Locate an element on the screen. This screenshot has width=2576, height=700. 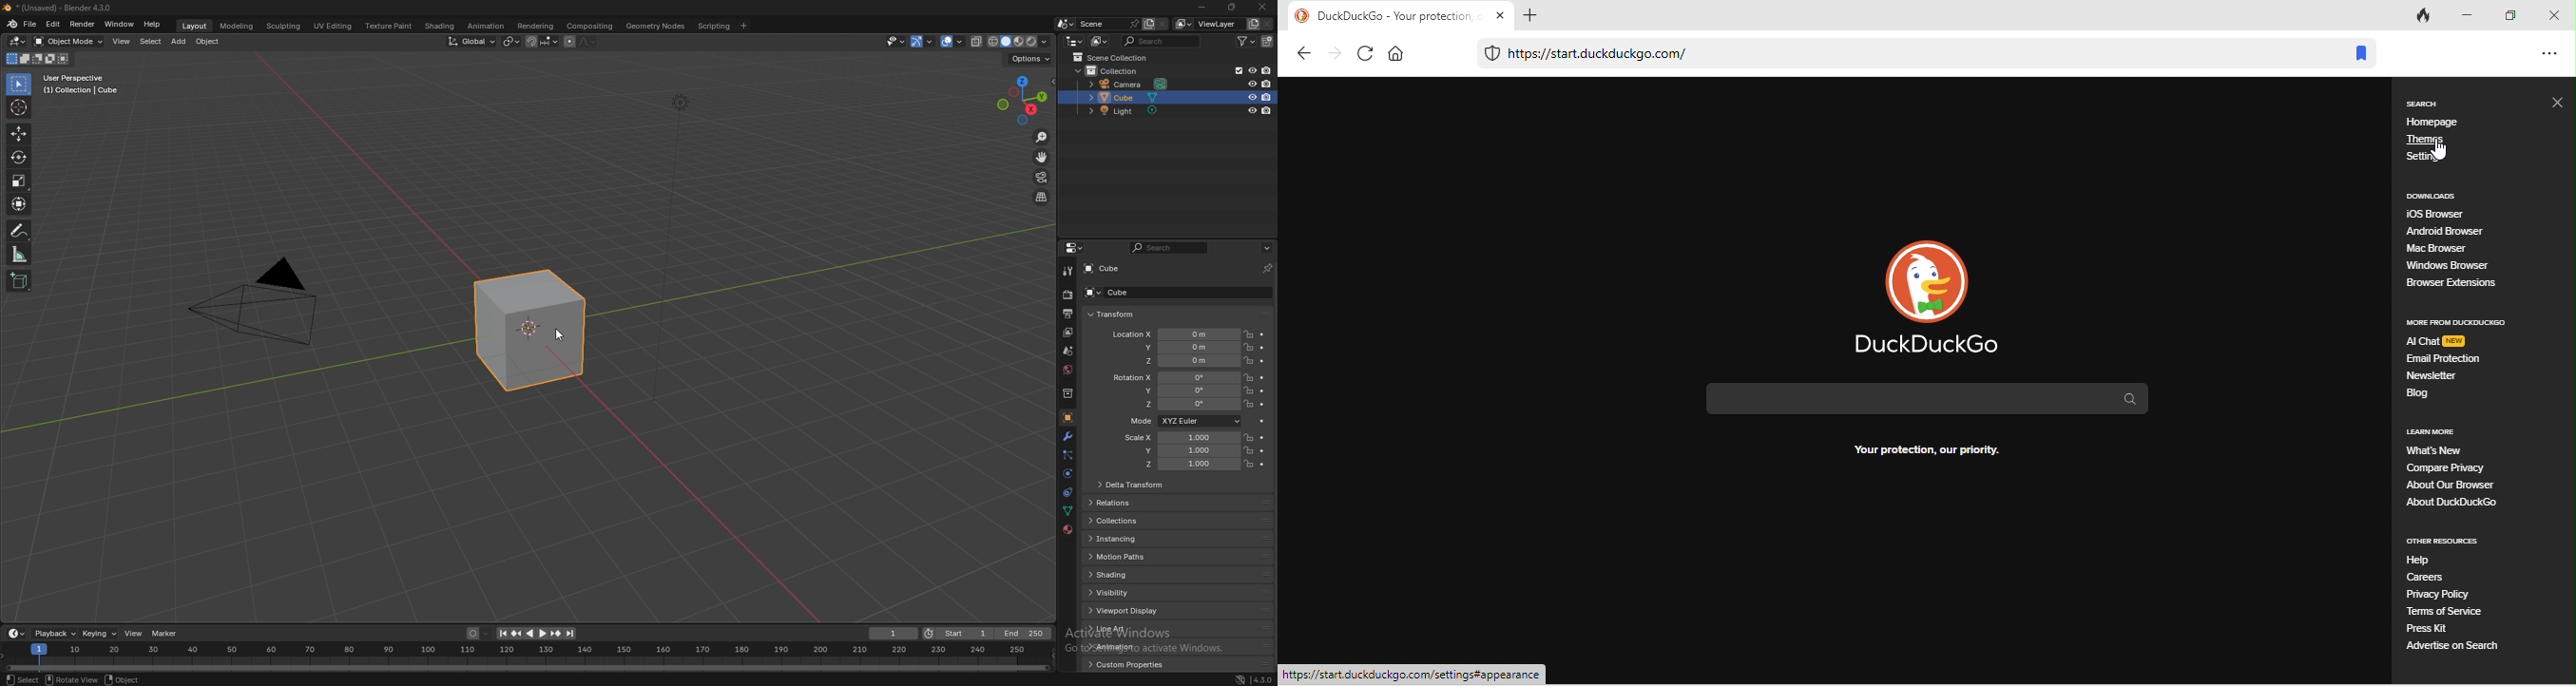
animate property is located at coordinates (1263, 421).